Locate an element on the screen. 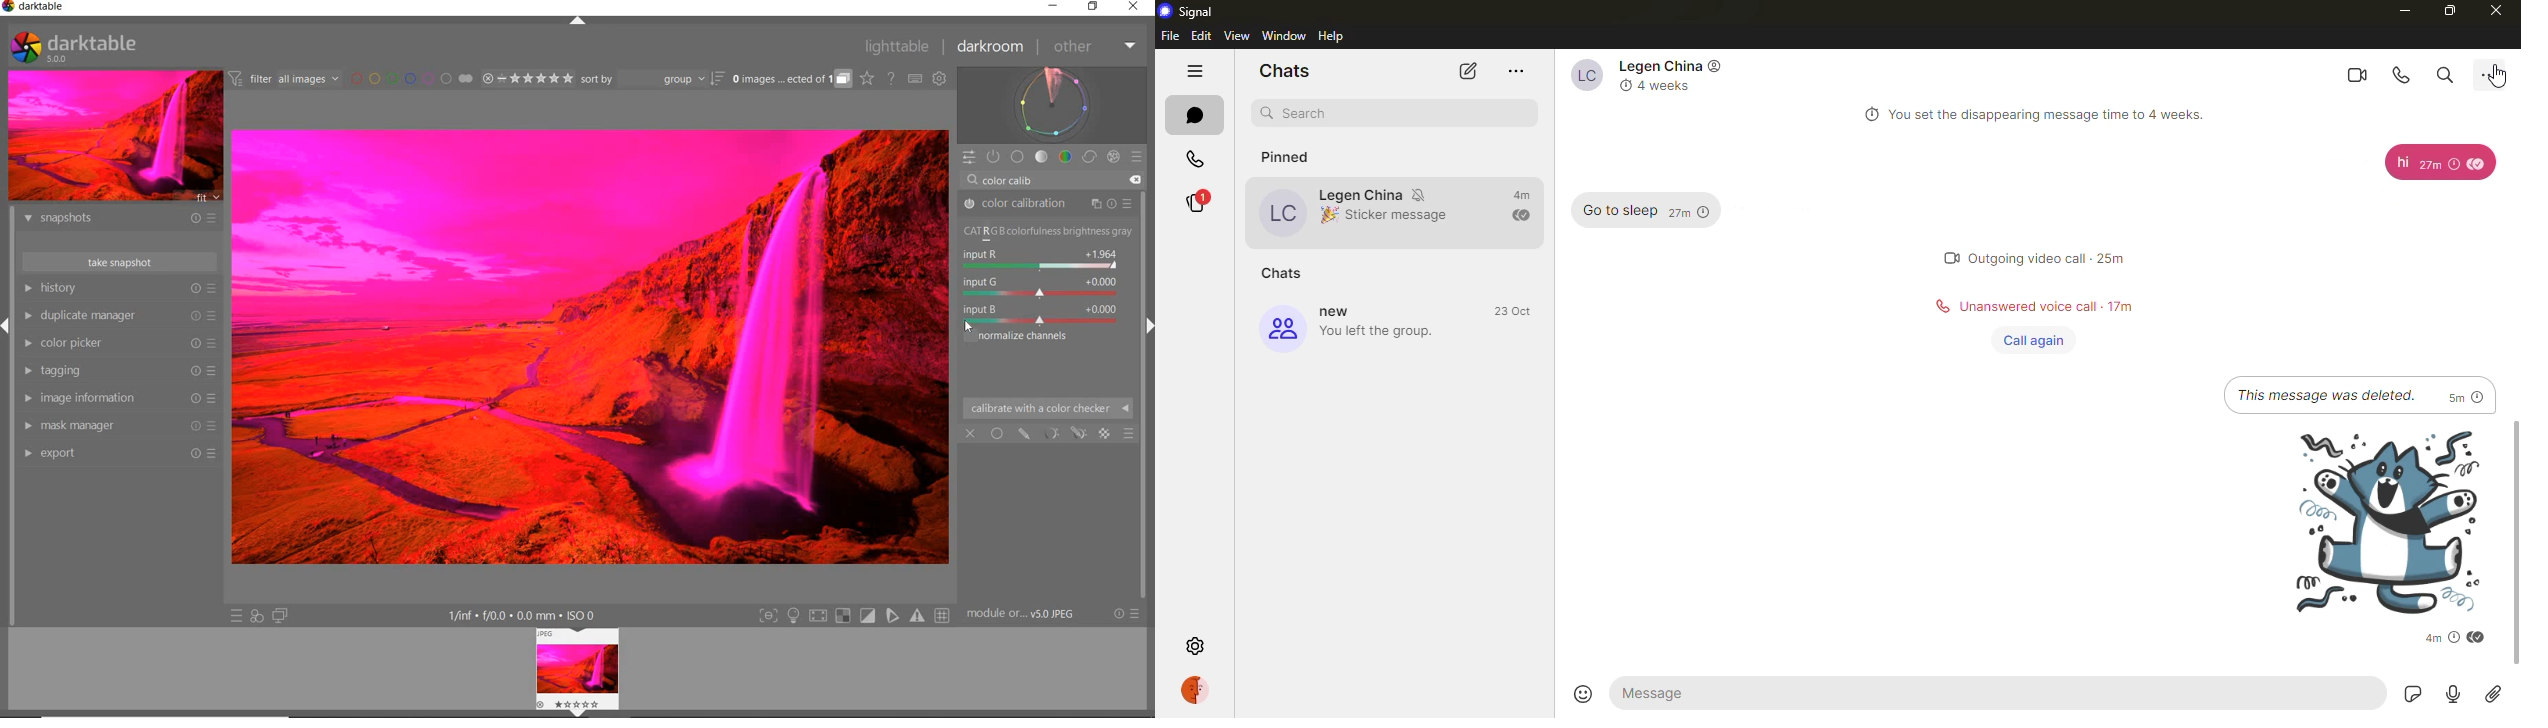 The image size is (2548, 728). DISPLAYED GUI INFO is located at coordinates (525, 615).